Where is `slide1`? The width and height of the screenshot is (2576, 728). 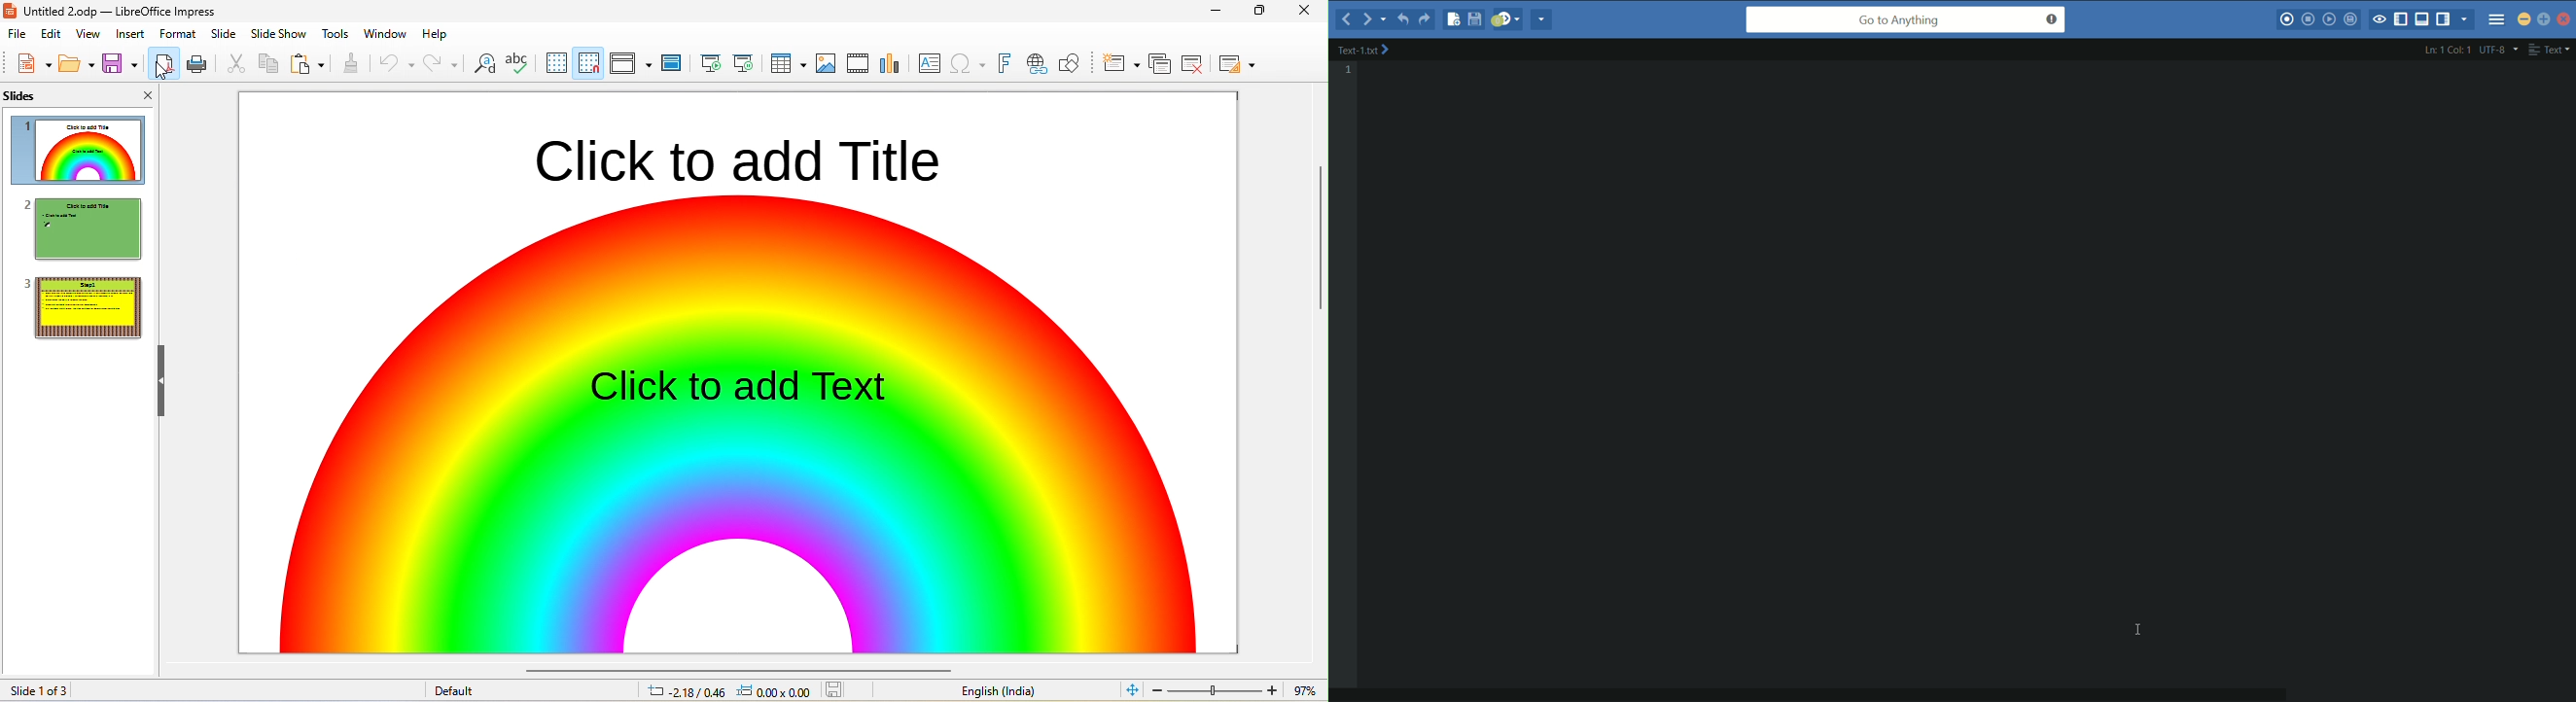
slide1 is located at coordinates (78, 152).